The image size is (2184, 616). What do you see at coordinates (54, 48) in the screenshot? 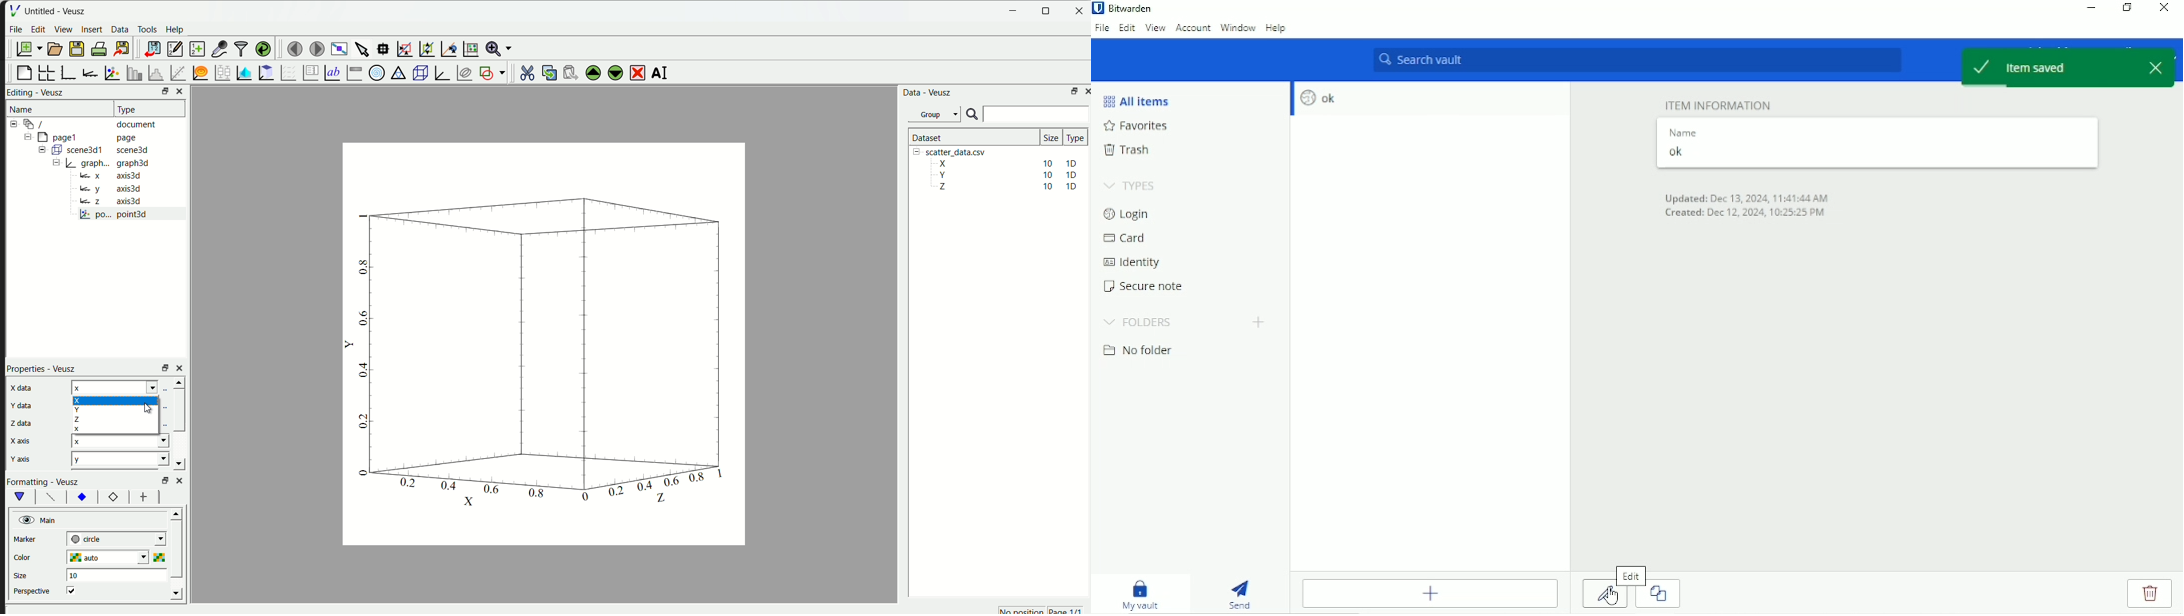
I see `open a document` at bounding box center [54, 48].